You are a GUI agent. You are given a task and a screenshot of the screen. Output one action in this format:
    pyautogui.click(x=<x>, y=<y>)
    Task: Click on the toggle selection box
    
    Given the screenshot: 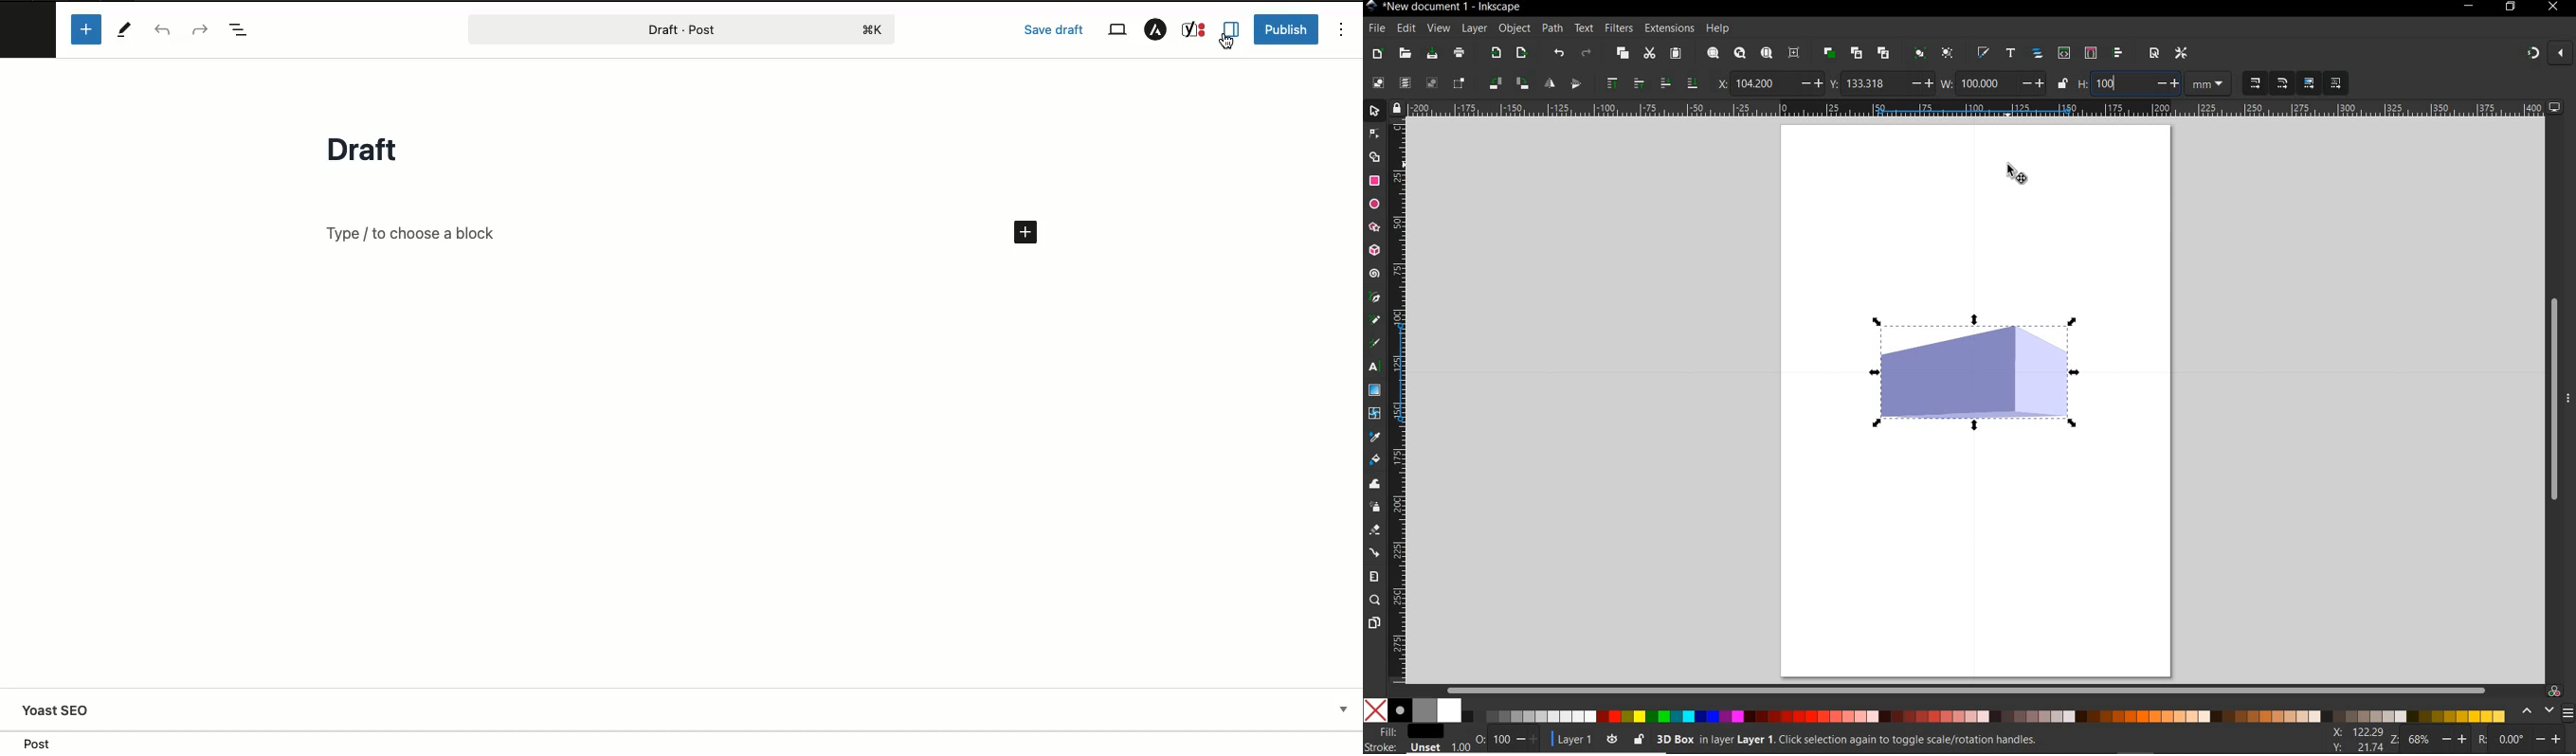 What is the action you would take?
    pyautogui.click(x=1460, y=82)
    